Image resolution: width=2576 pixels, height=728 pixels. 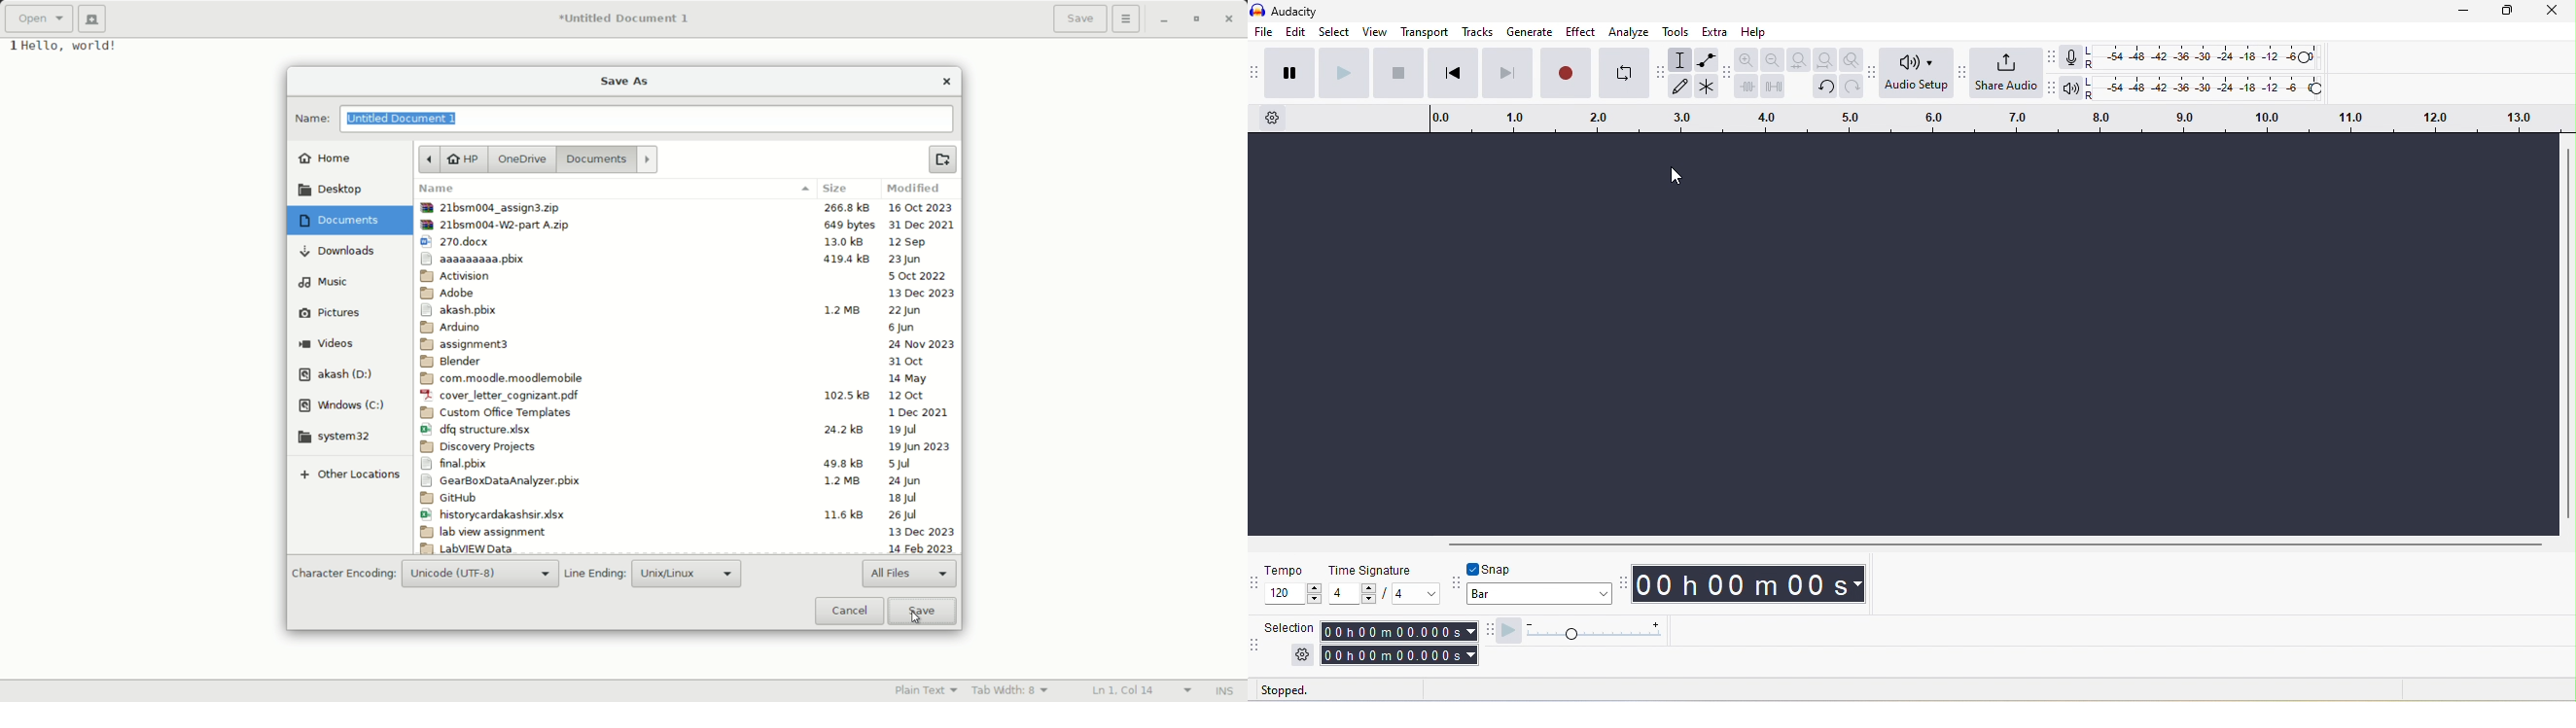 I want to click on audacity snapping toolbar, so click(x=1458, y=581).